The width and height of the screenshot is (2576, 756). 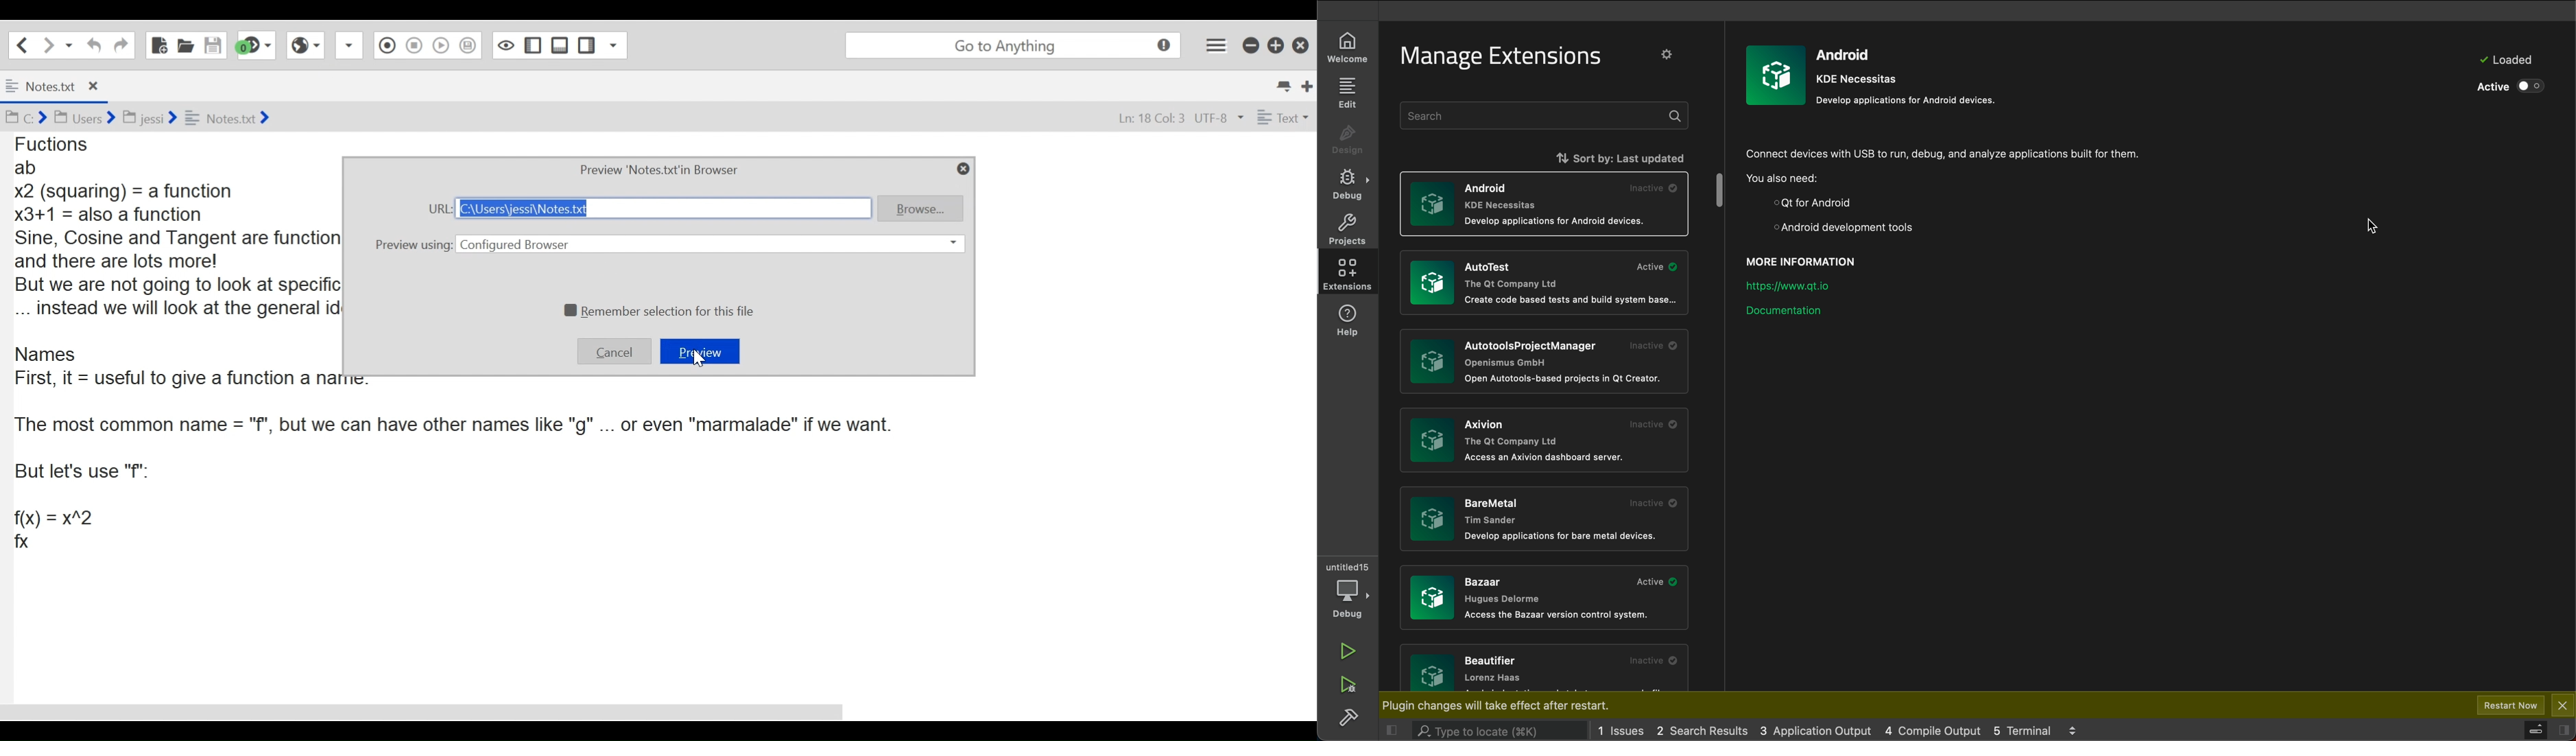 What do you see at coordinates (1348, 49) in the screenshot?
I see `welcome` at bounding box center [1348, 49].